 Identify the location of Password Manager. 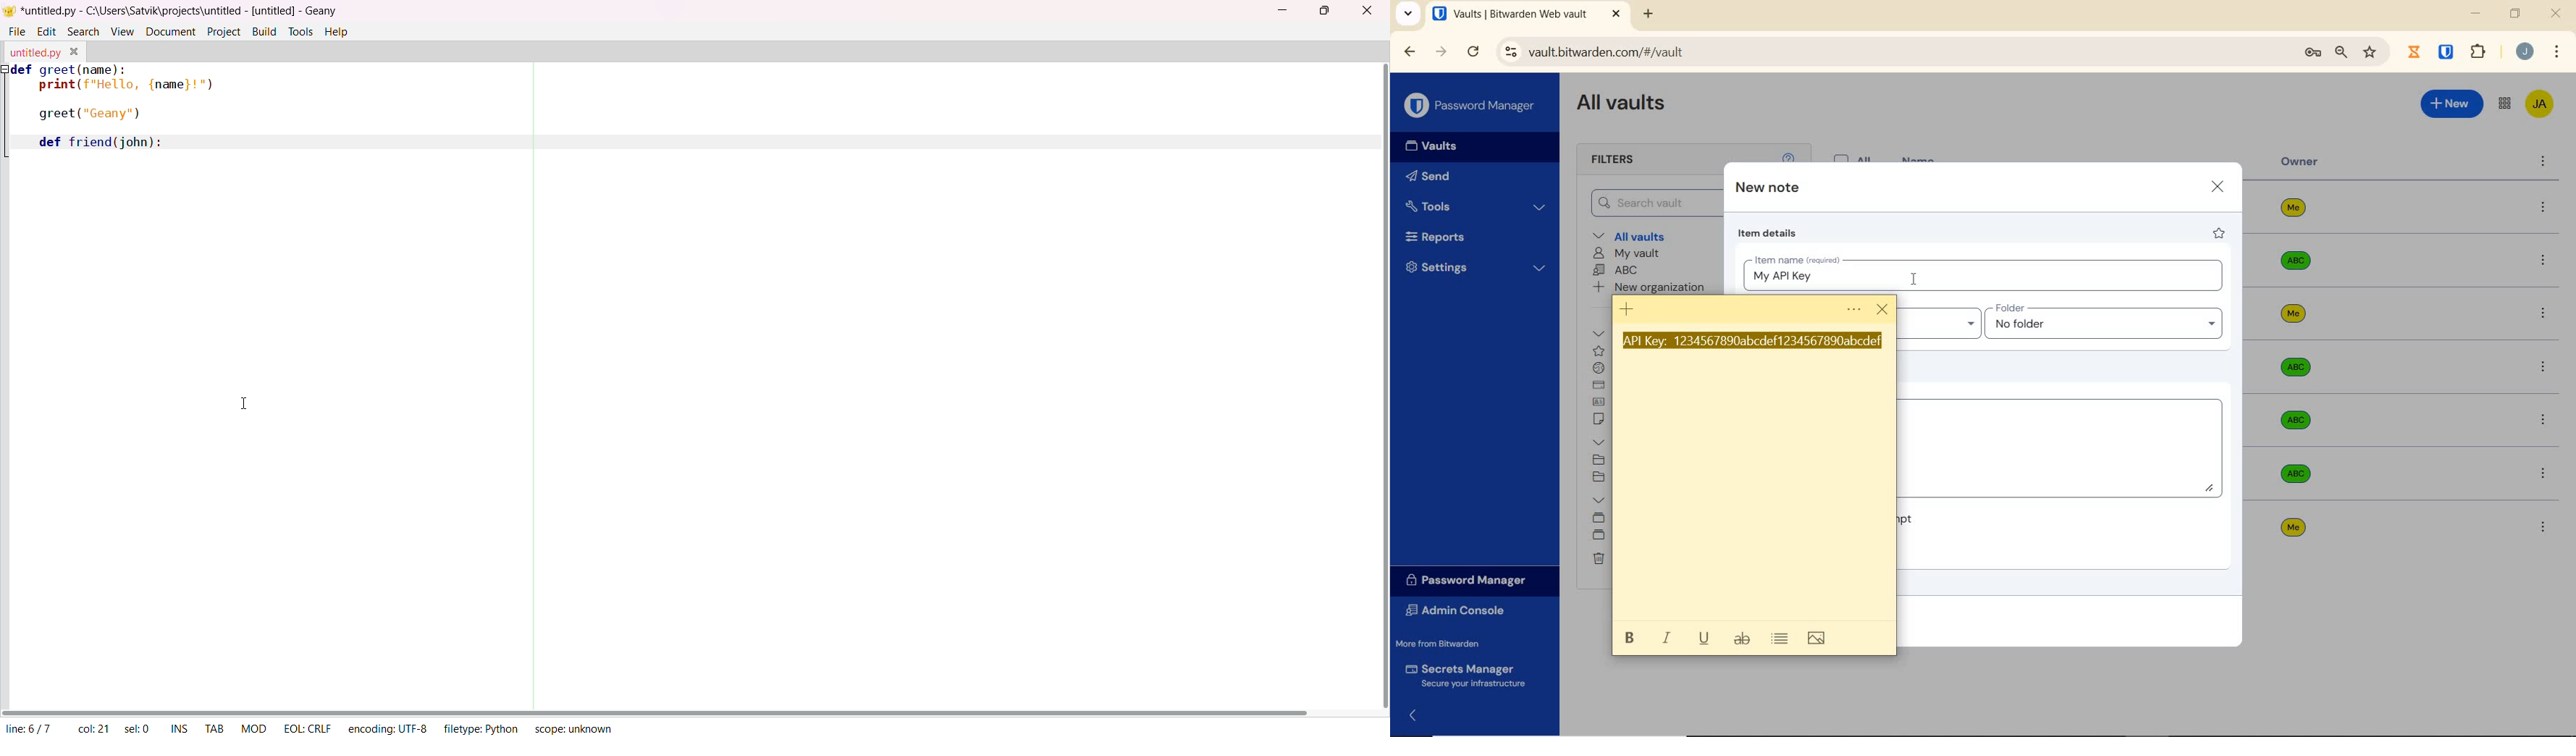
(1471, 104).